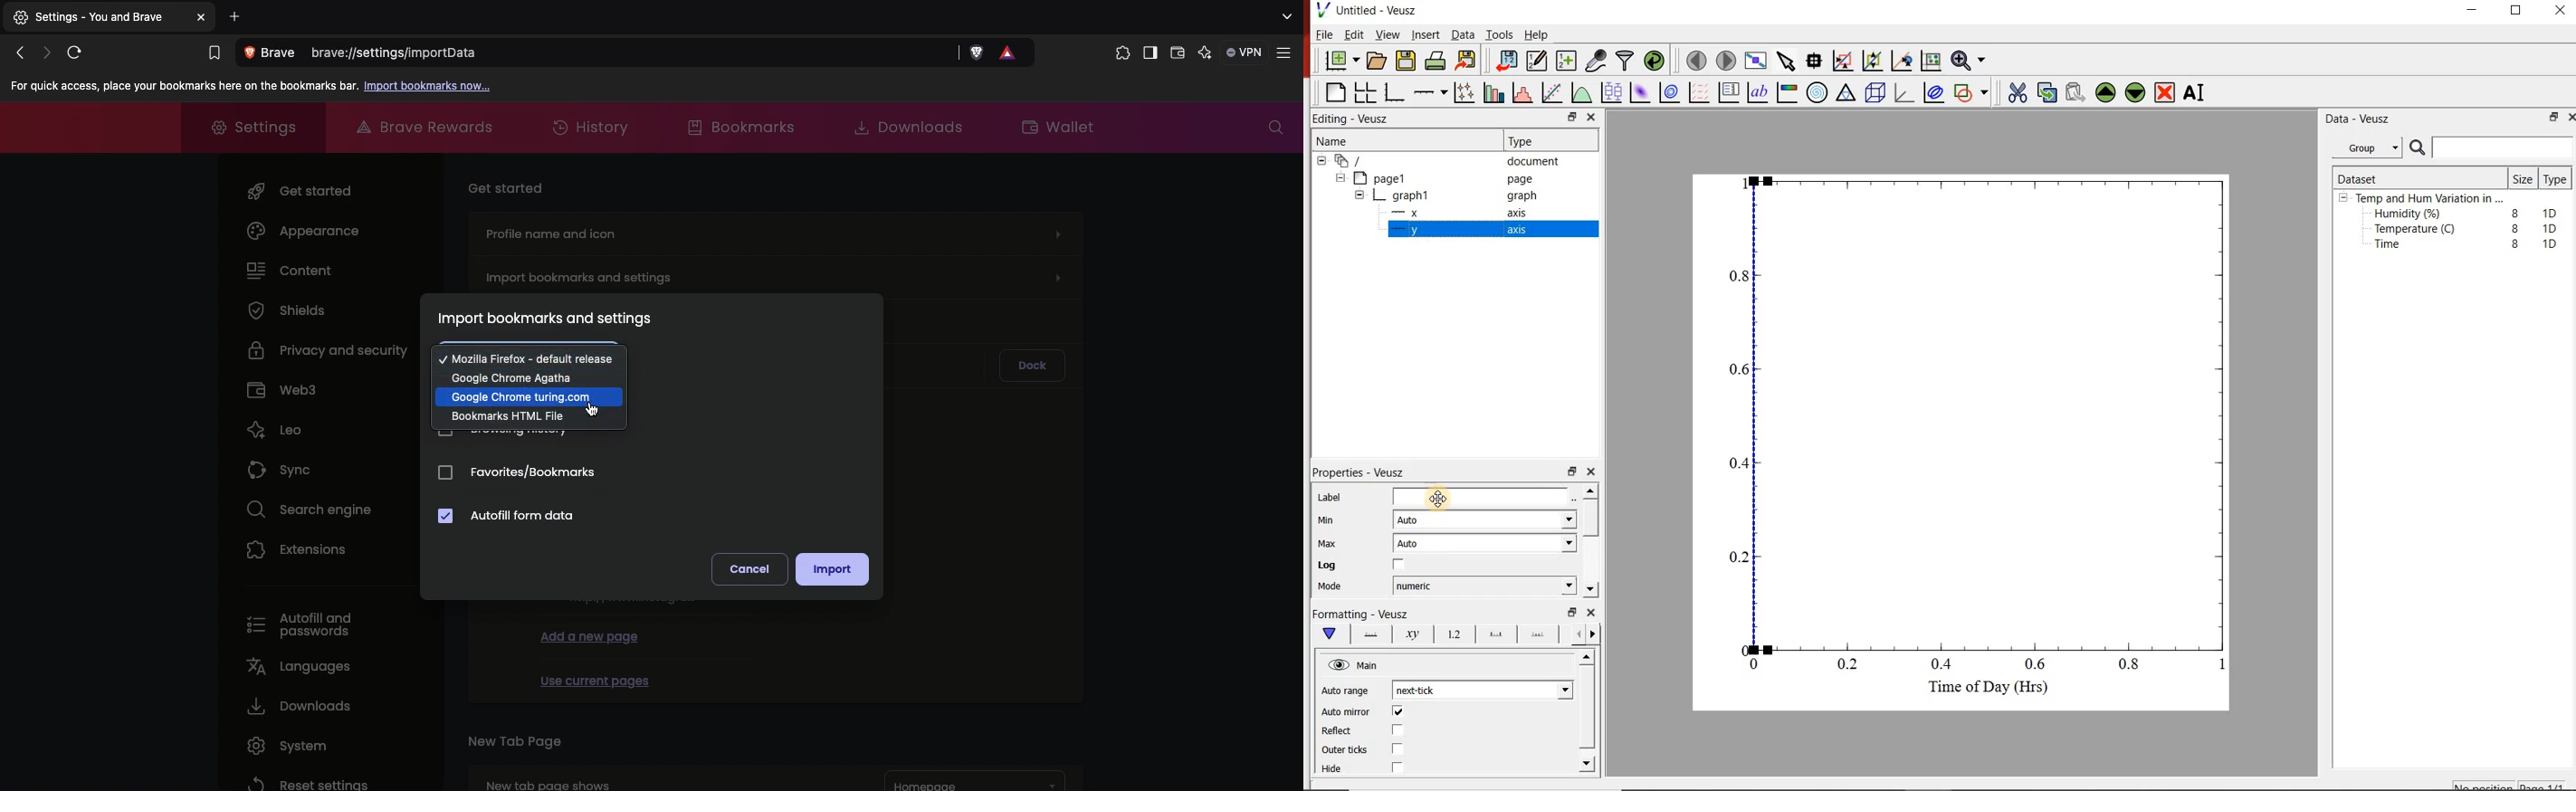 The image size is (2576, 812). What do you see at coordinates (1673, 93) in the screenshot?
I see `plot a 2d dataset as contours` at bounding box center [1673, 93].